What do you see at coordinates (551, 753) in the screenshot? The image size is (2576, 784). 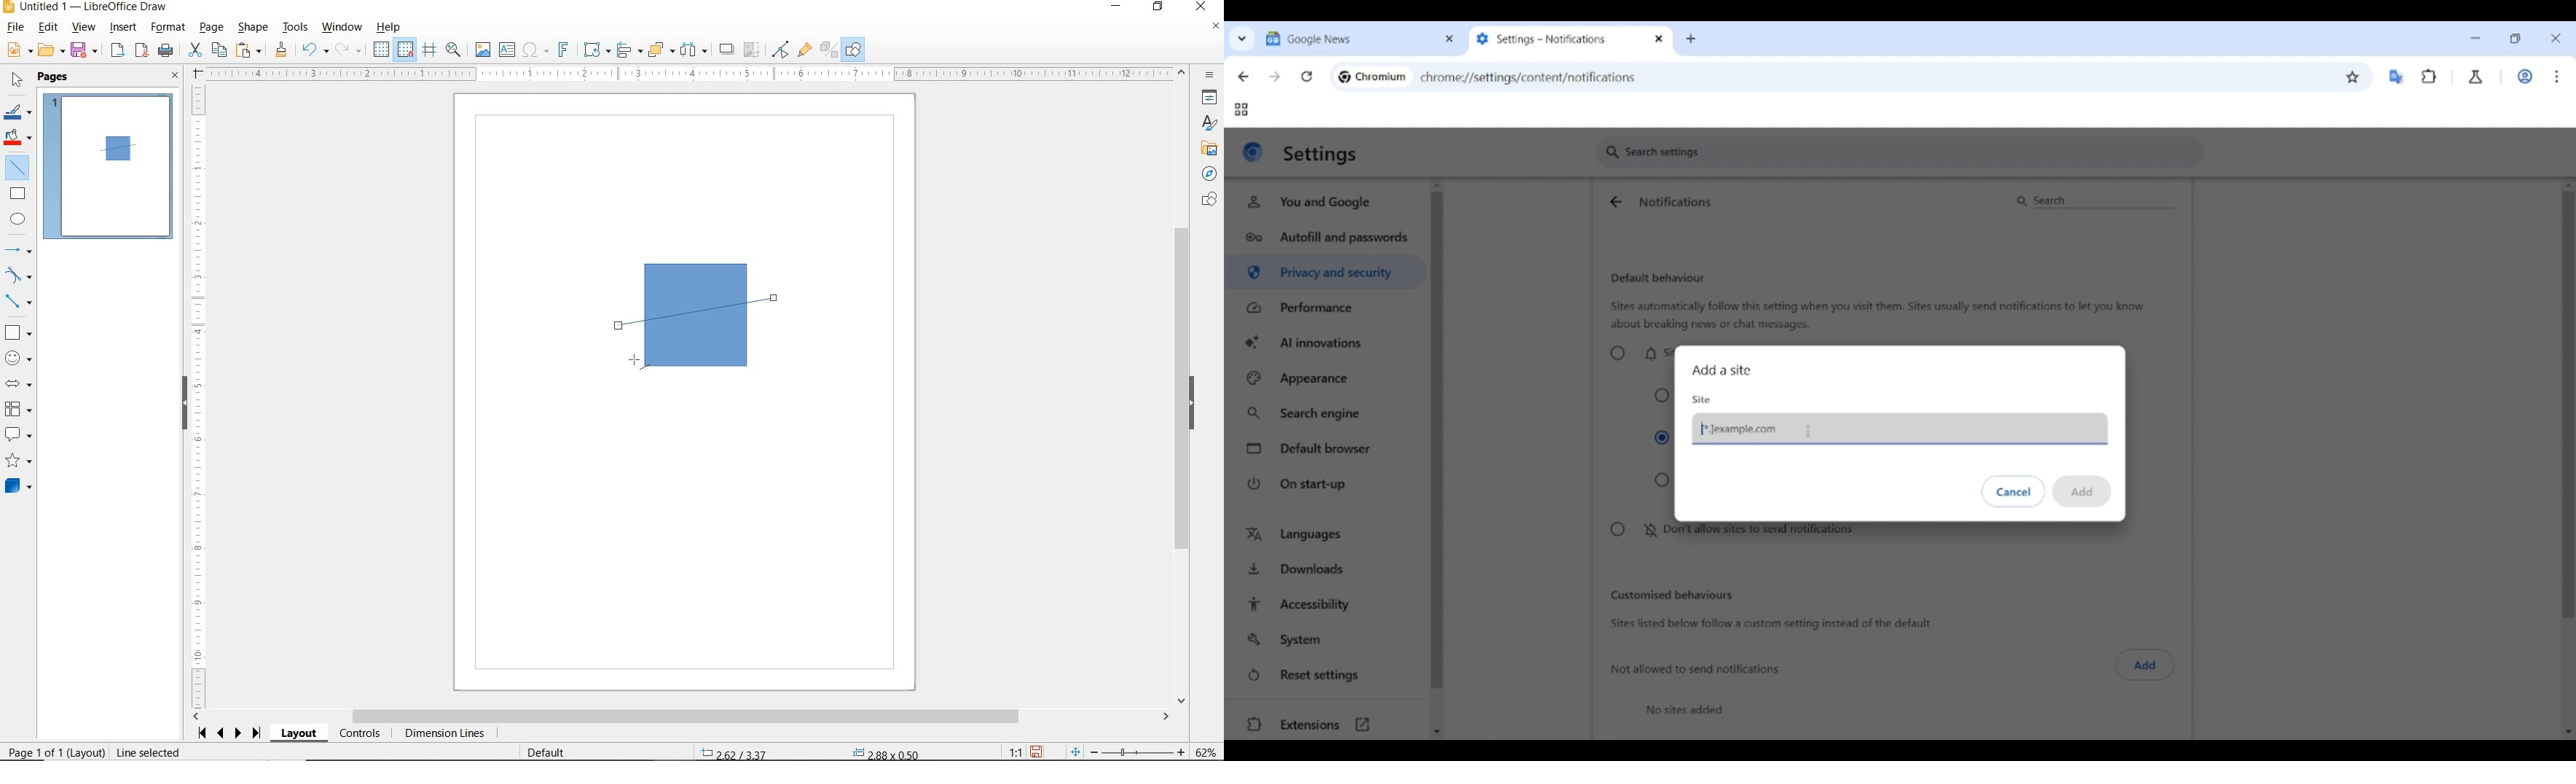 I see `DEFAULT` at bounding box center [551, 753].